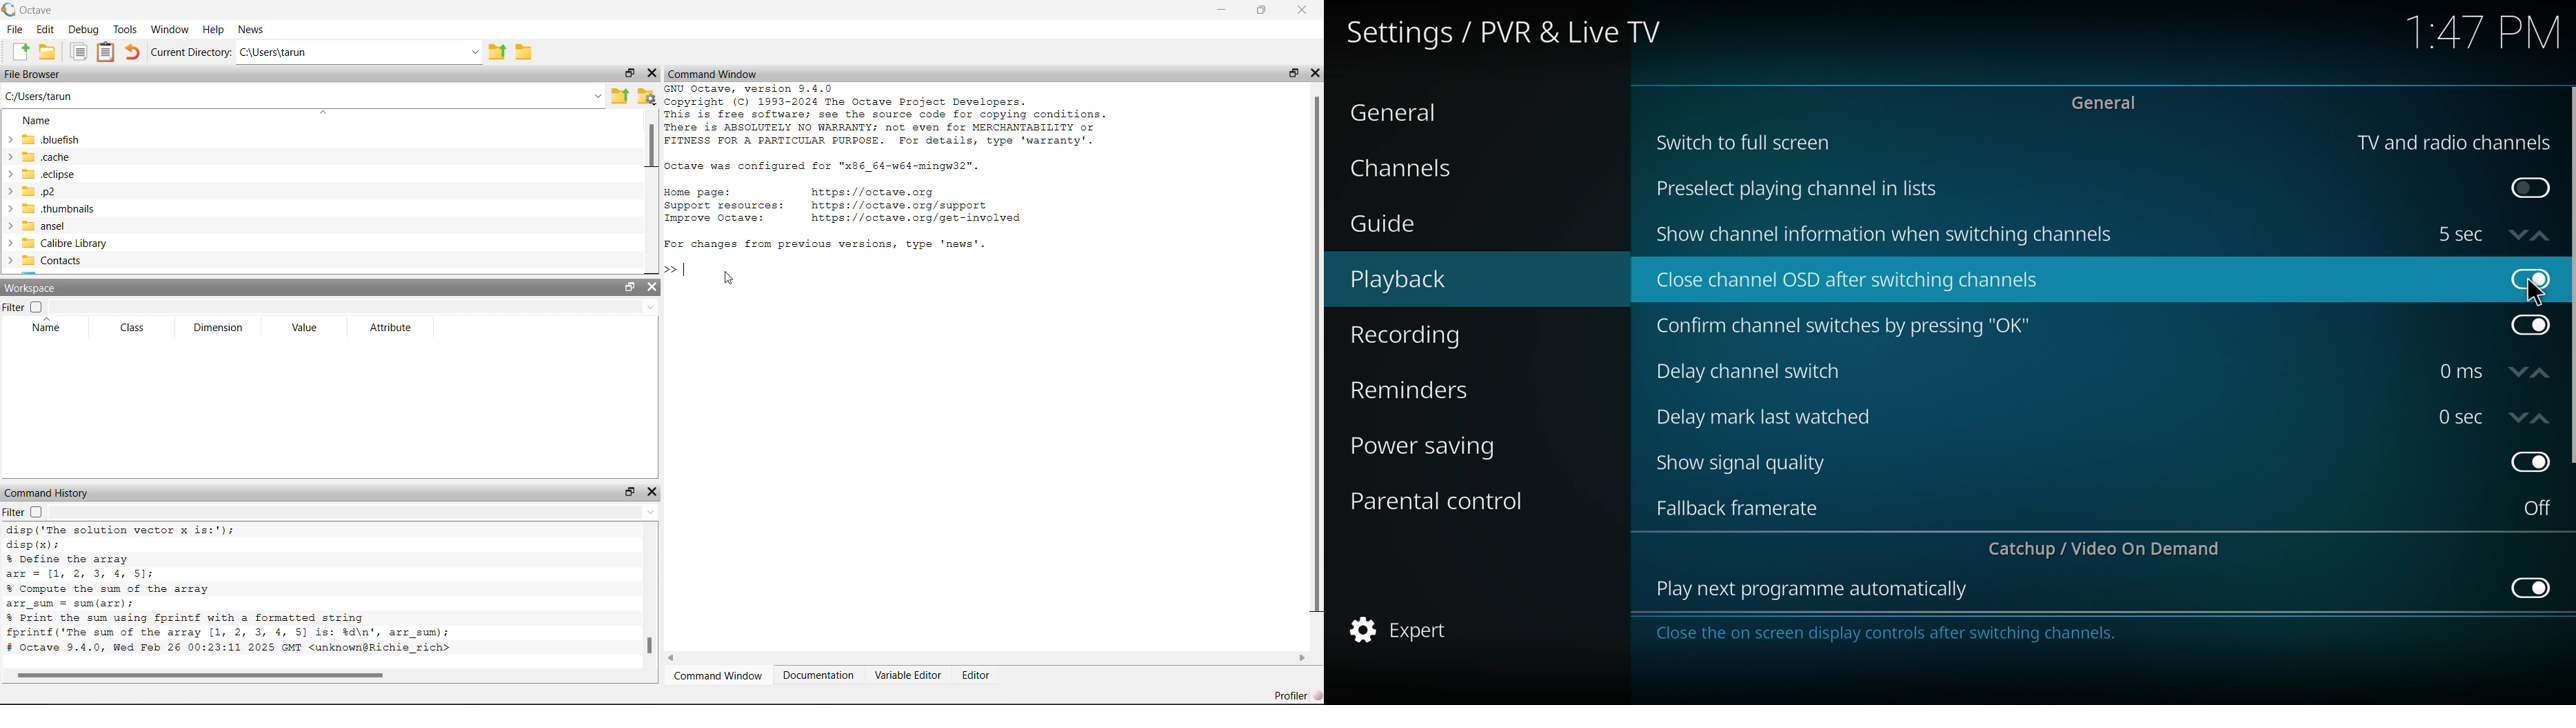 This screenshot has height=728, width=2576. Describe the element at coordinates (978, 677) in the screenshot. I see `Editor` at that location.